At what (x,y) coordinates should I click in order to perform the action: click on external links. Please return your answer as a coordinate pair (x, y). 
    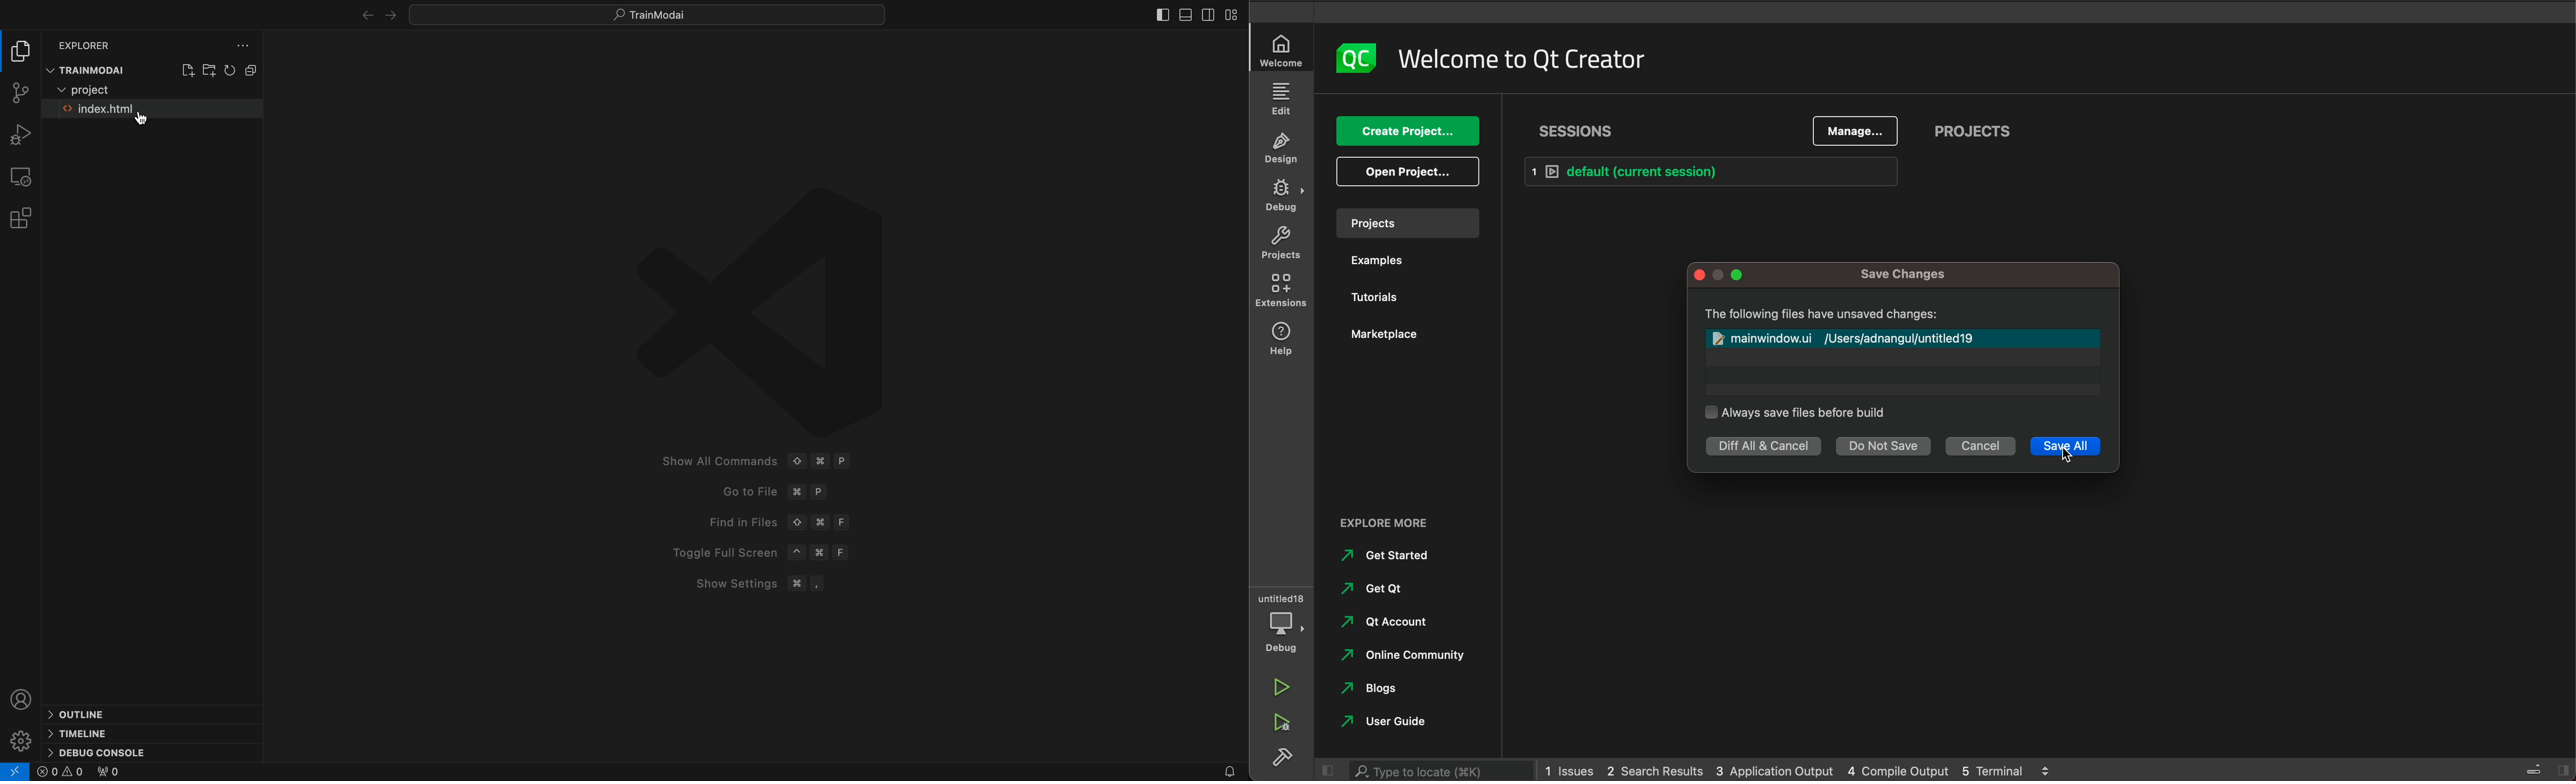
    Looking at the image, I should click on (1414, 523).